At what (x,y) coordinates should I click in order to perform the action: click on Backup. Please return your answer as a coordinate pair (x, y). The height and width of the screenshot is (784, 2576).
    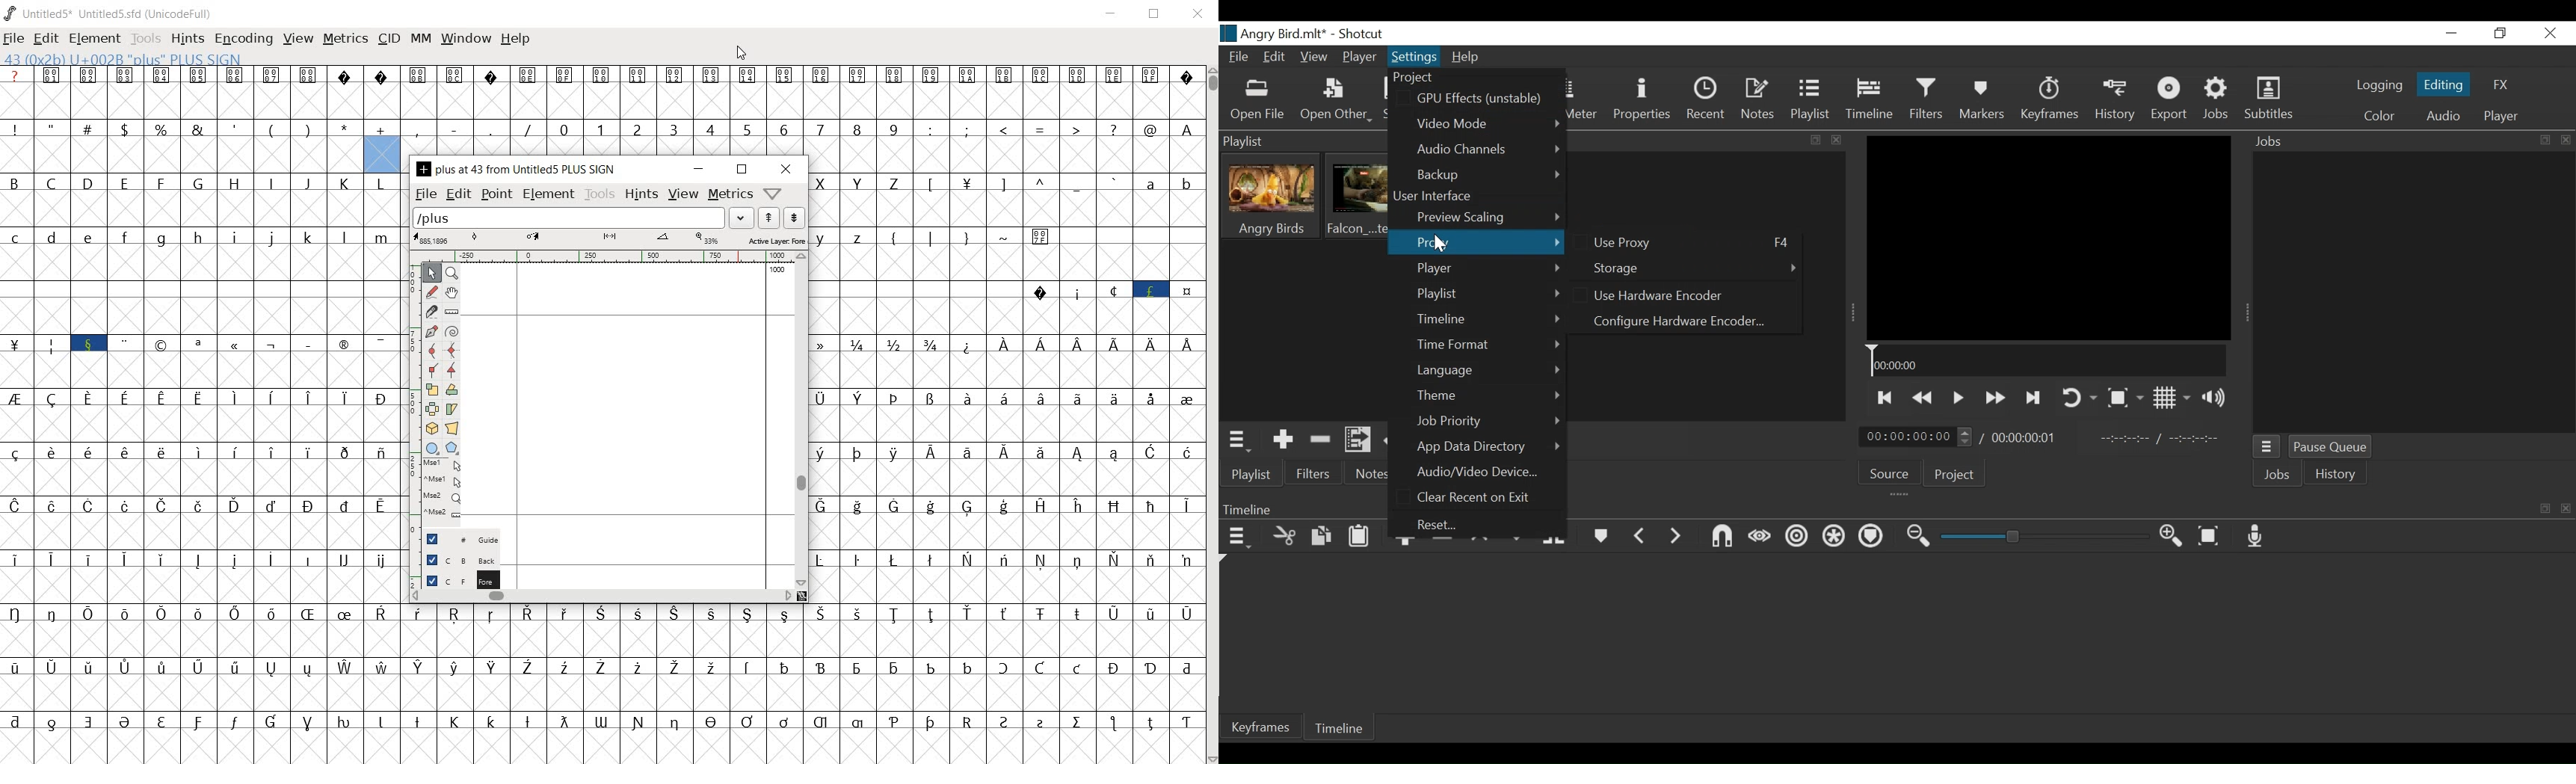
    Looking at the image, I should click on (1487, 175).